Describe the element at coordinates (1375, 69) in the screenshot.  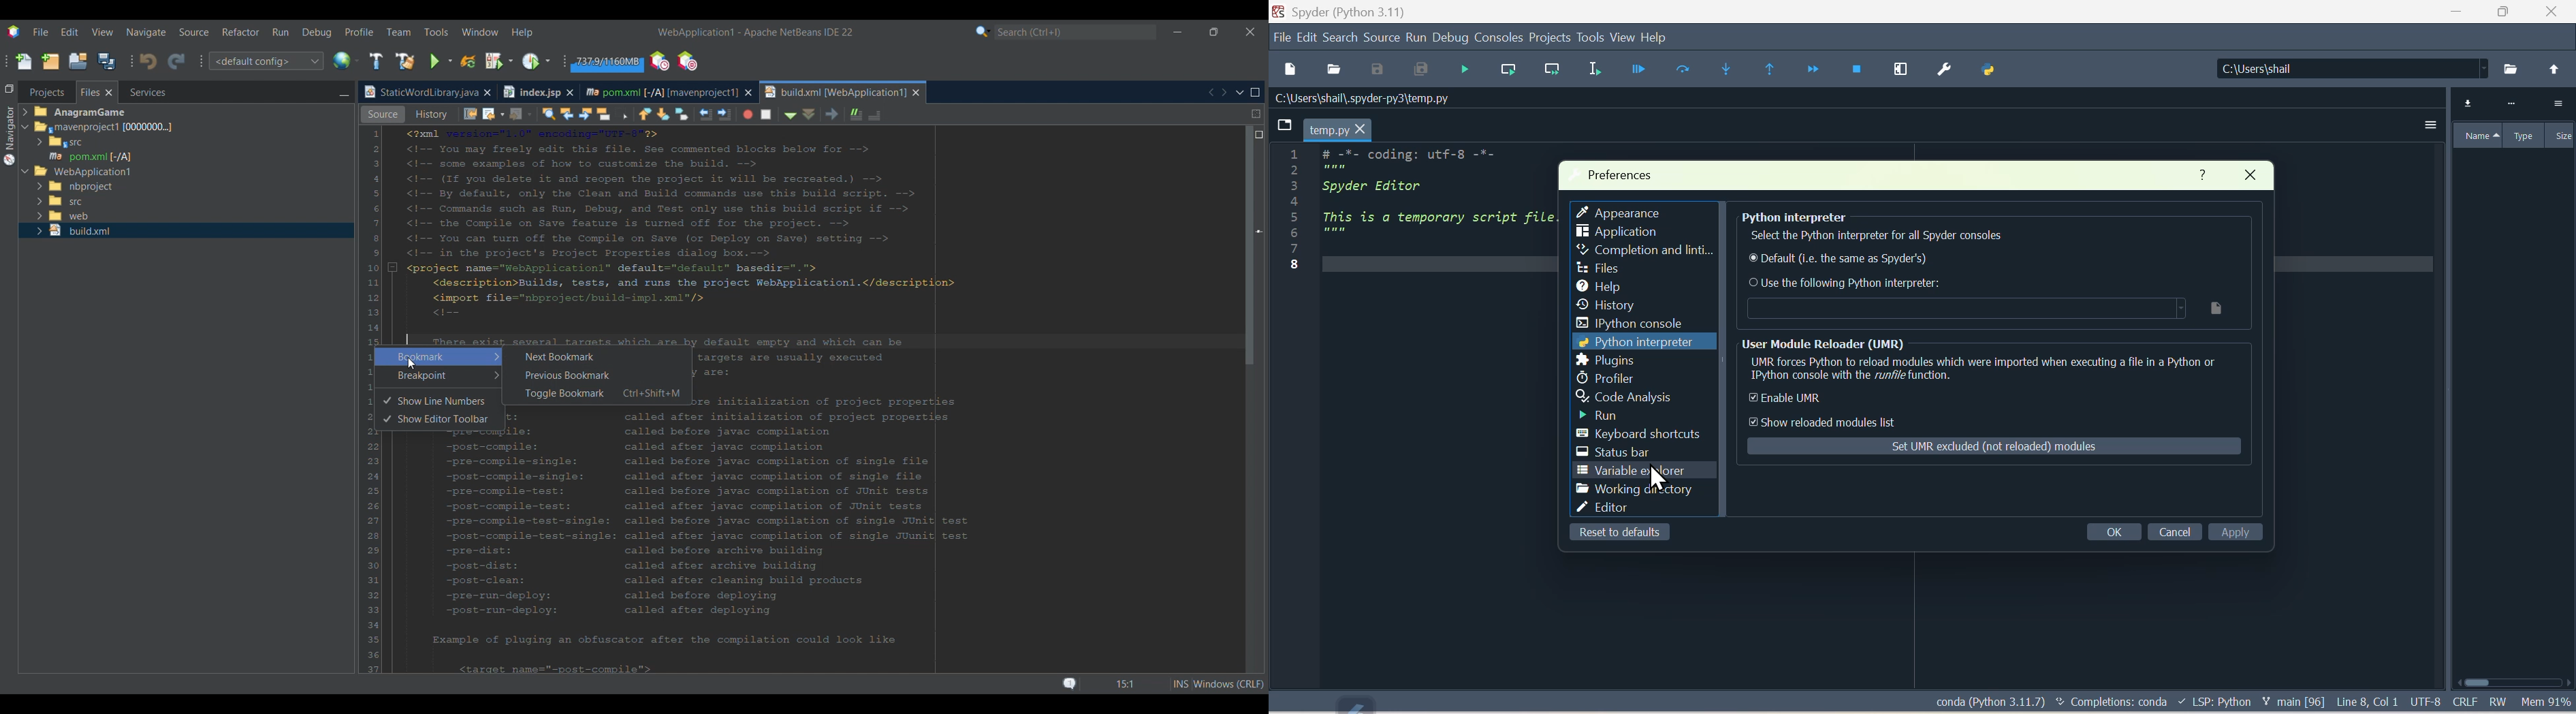
I see `Save as` at that location.